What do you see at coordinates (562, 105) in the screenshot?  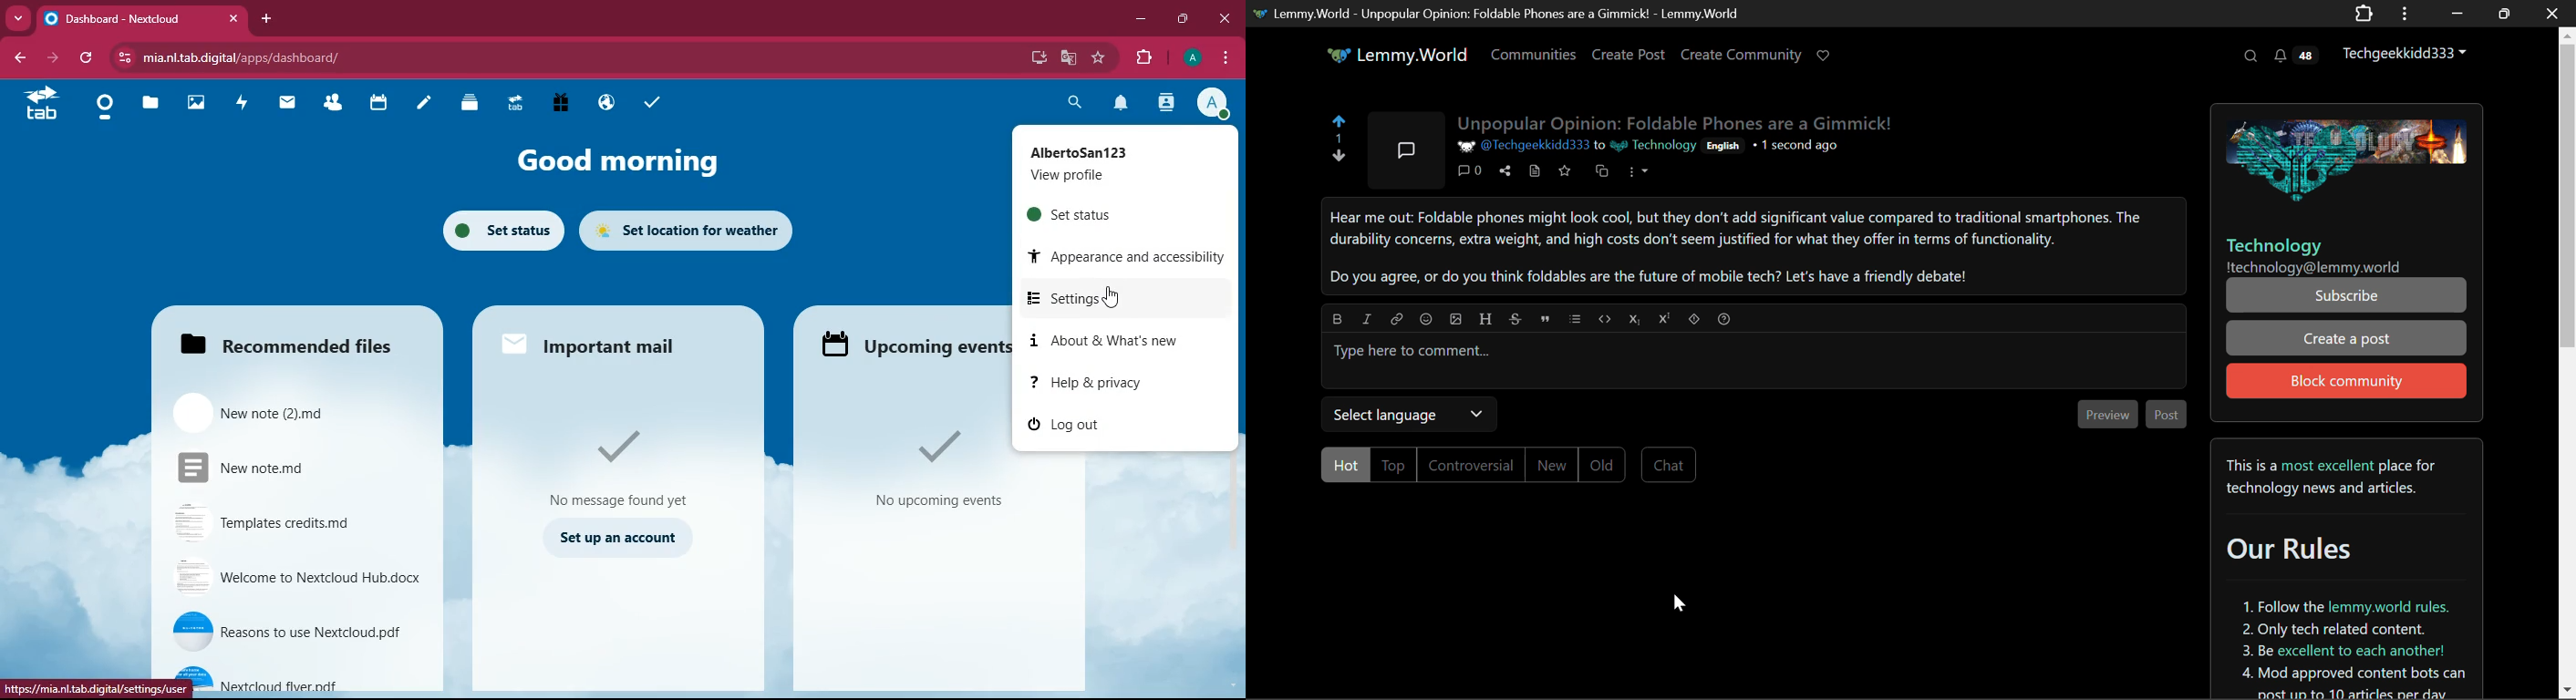 I see `gift` at bounding box center [562, 105].